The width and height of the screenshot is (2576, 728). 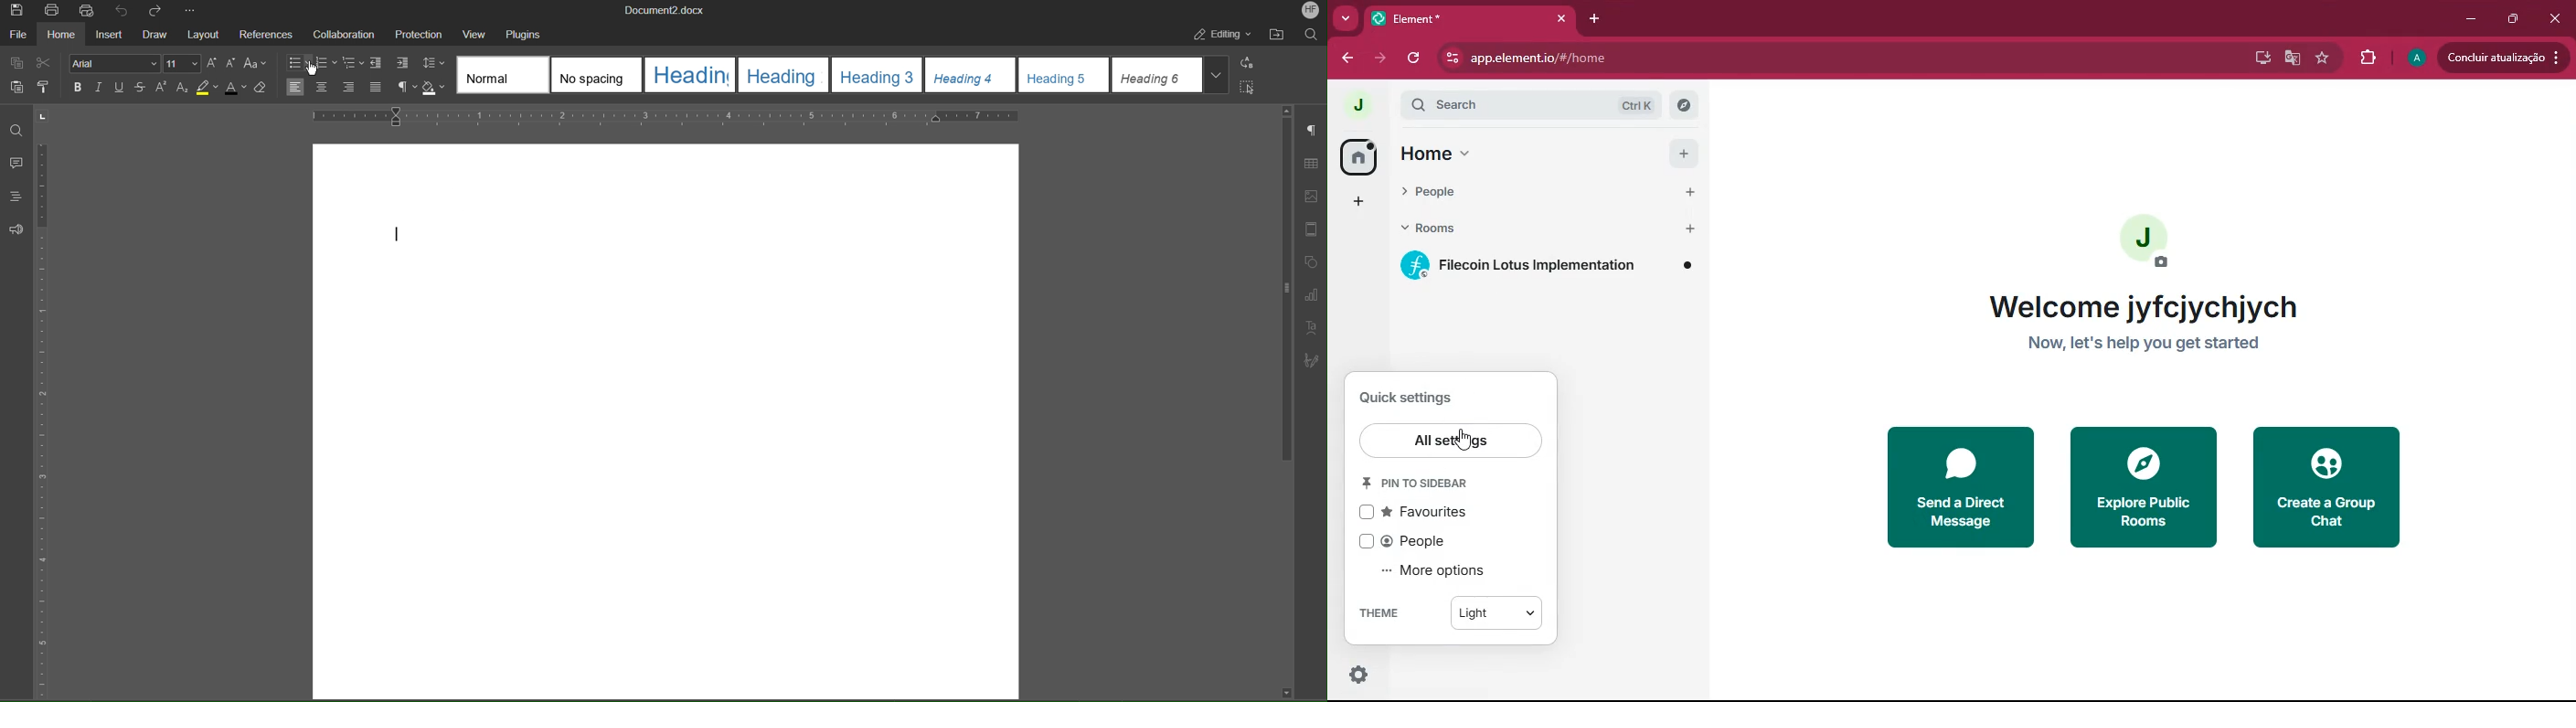 What do you see at coordinates (406, 60) in the screenshot?
I see `Increase Indent` at bounding box center [406, 60].